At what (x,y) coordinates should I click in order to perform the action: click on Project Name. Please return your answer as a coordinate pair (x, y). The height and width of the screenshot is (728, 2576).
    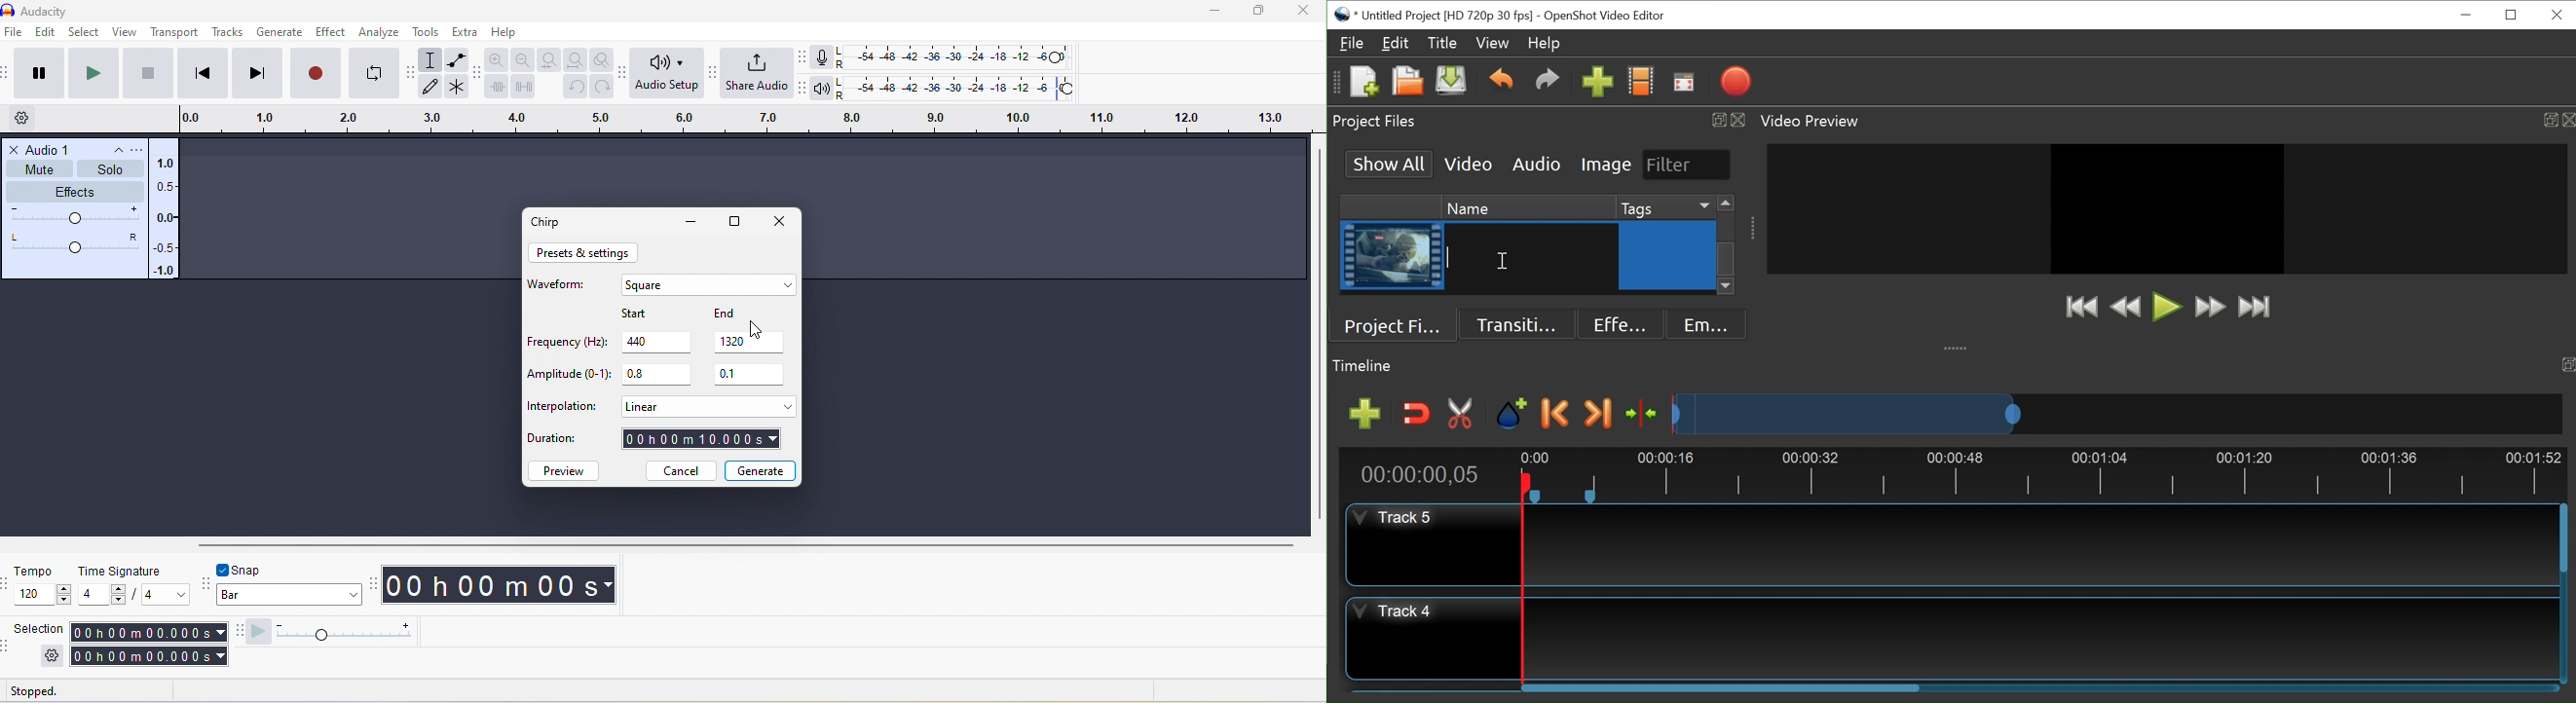
    Looking at the image, I should click on (1450, 14).